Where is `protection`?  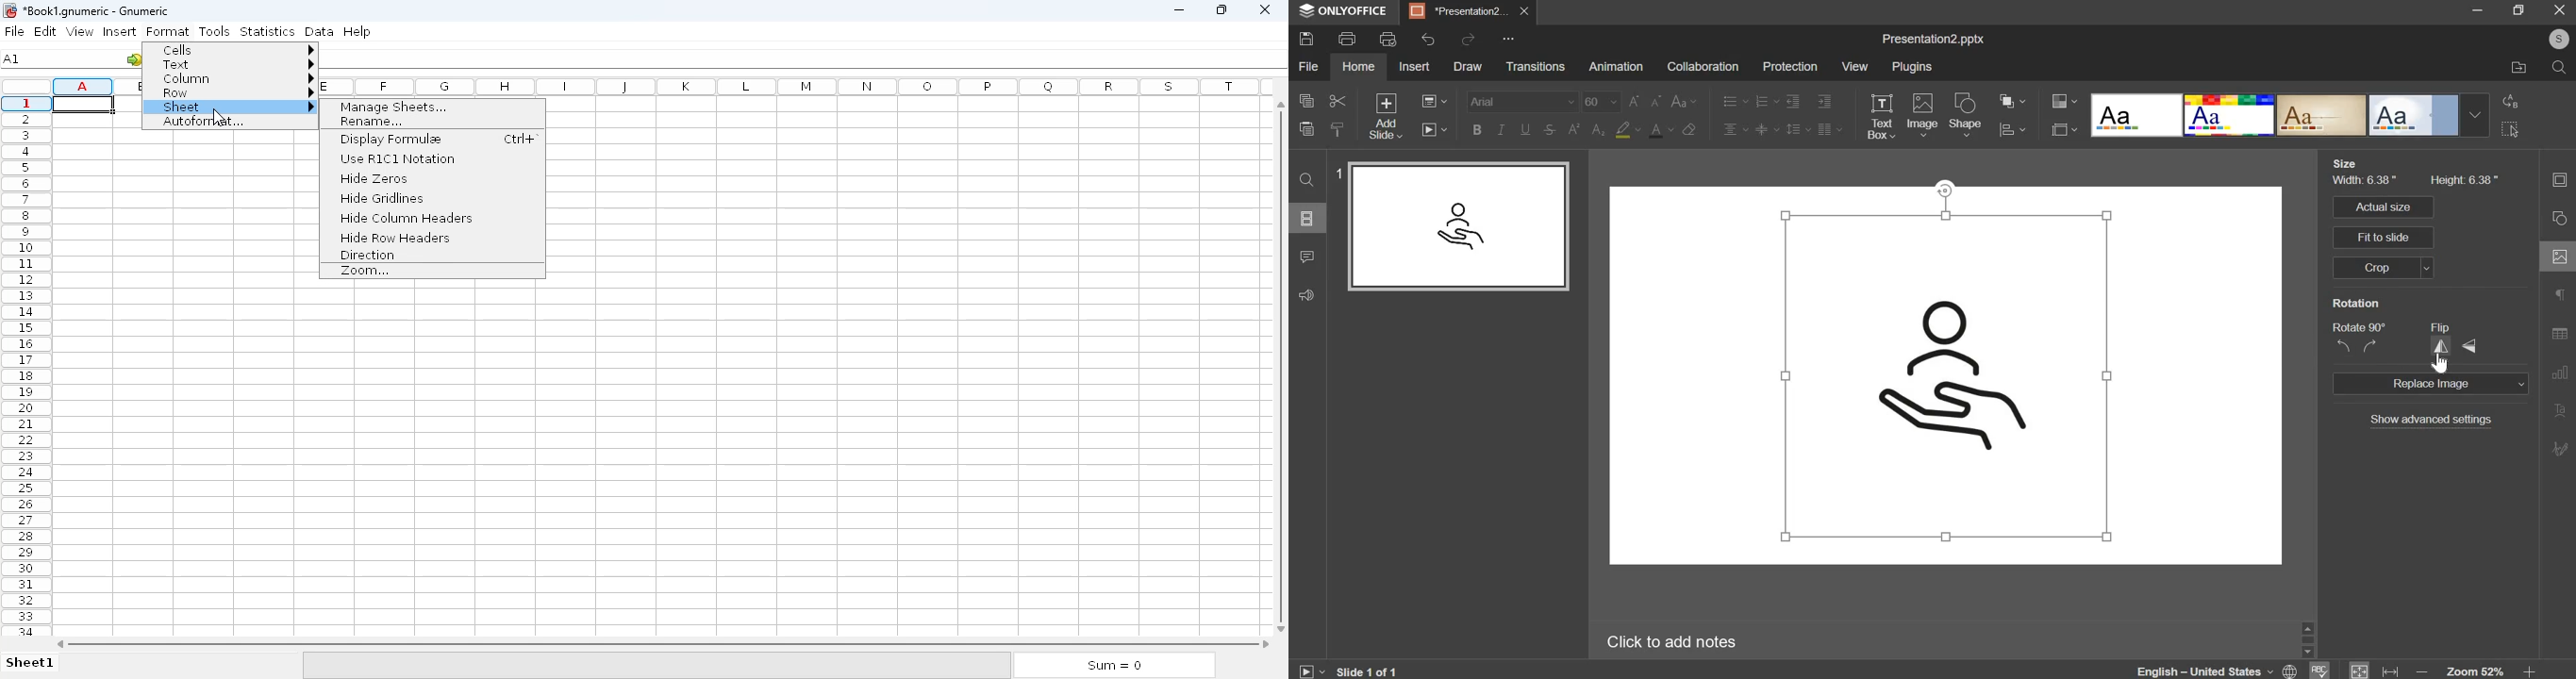
protection is located at coordinates (1790, 67).